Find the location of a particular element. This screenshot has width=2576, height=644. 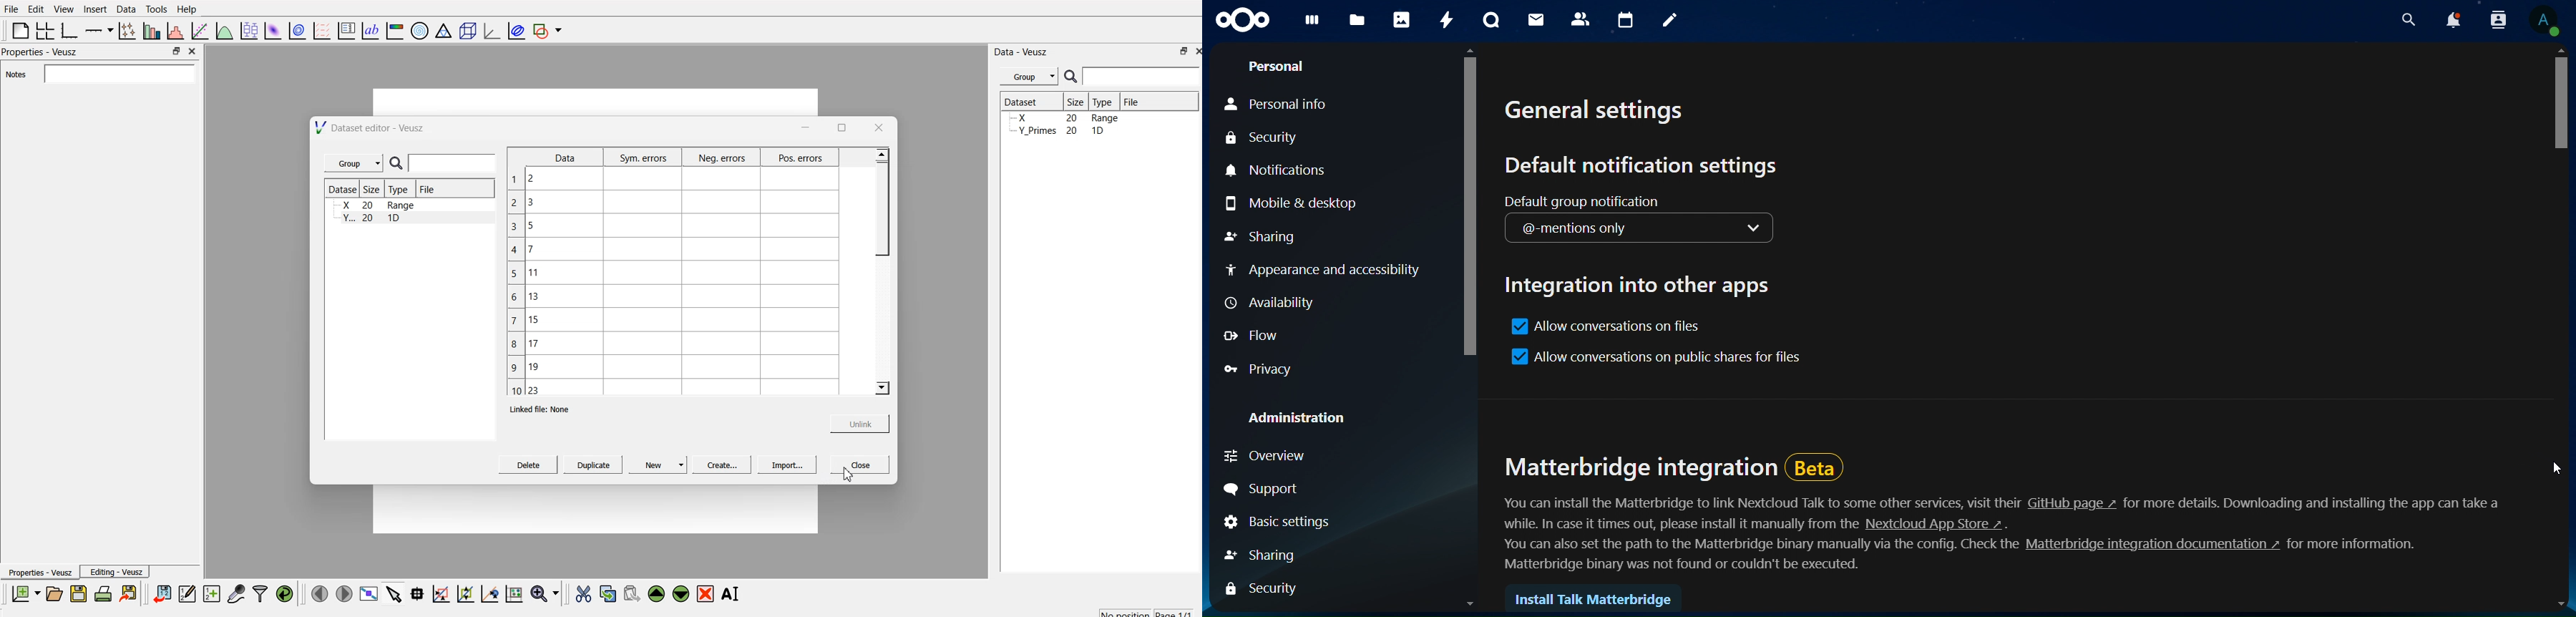

Group ~~ is located at coordinates (353, 164).